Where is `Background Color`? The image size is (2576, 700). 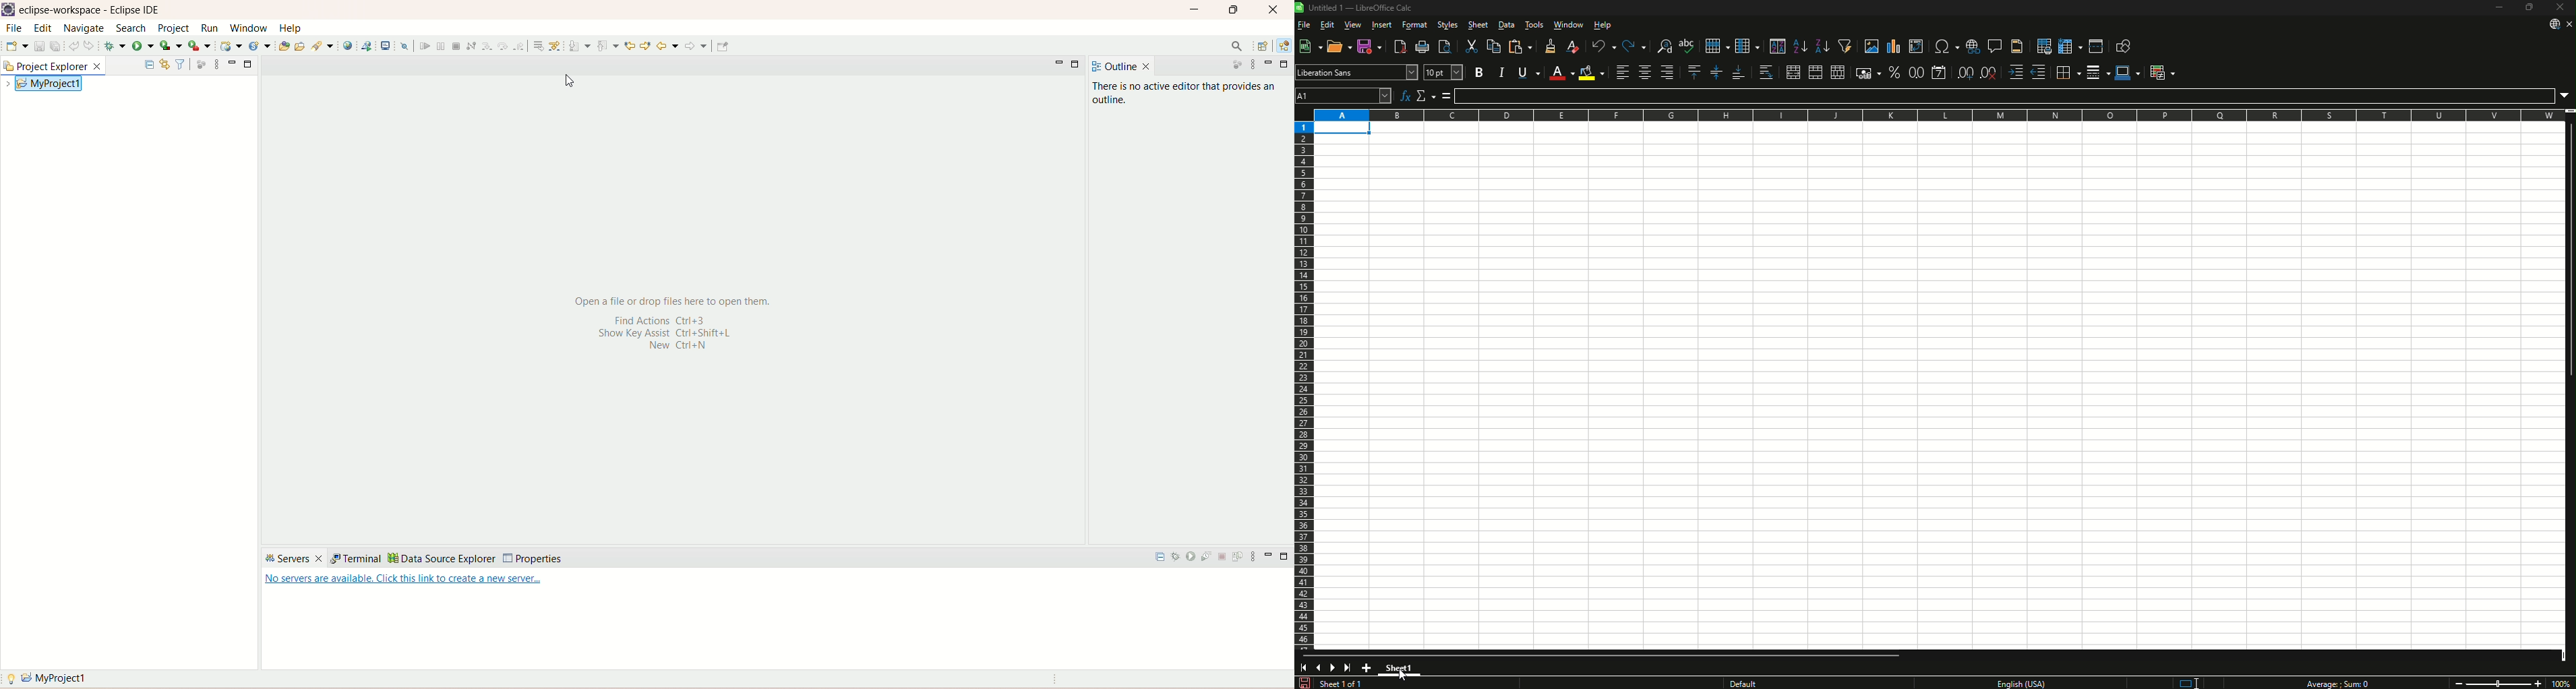 Background Color is located at coordinates (1591, 72).